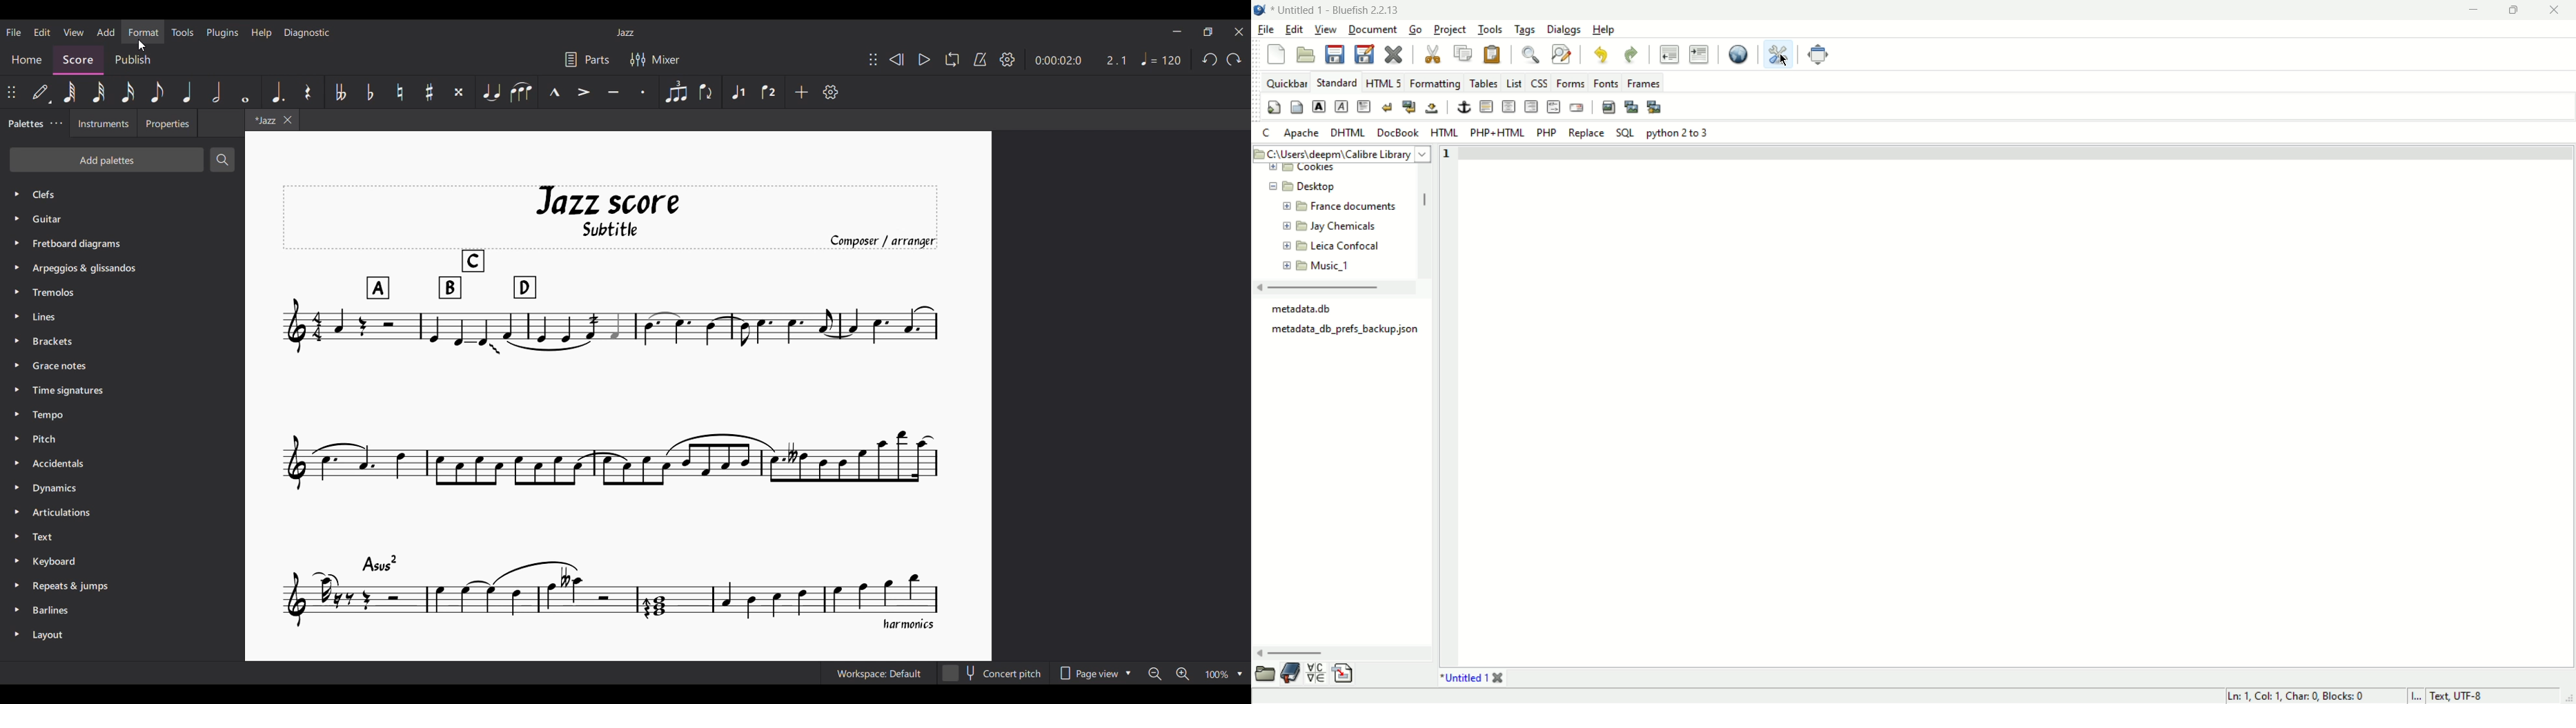 The width and height of the screenshot is (2576, 728). Describe the element at coordinates (287, 120) in the screenshot. I see `Close tab` at that location.